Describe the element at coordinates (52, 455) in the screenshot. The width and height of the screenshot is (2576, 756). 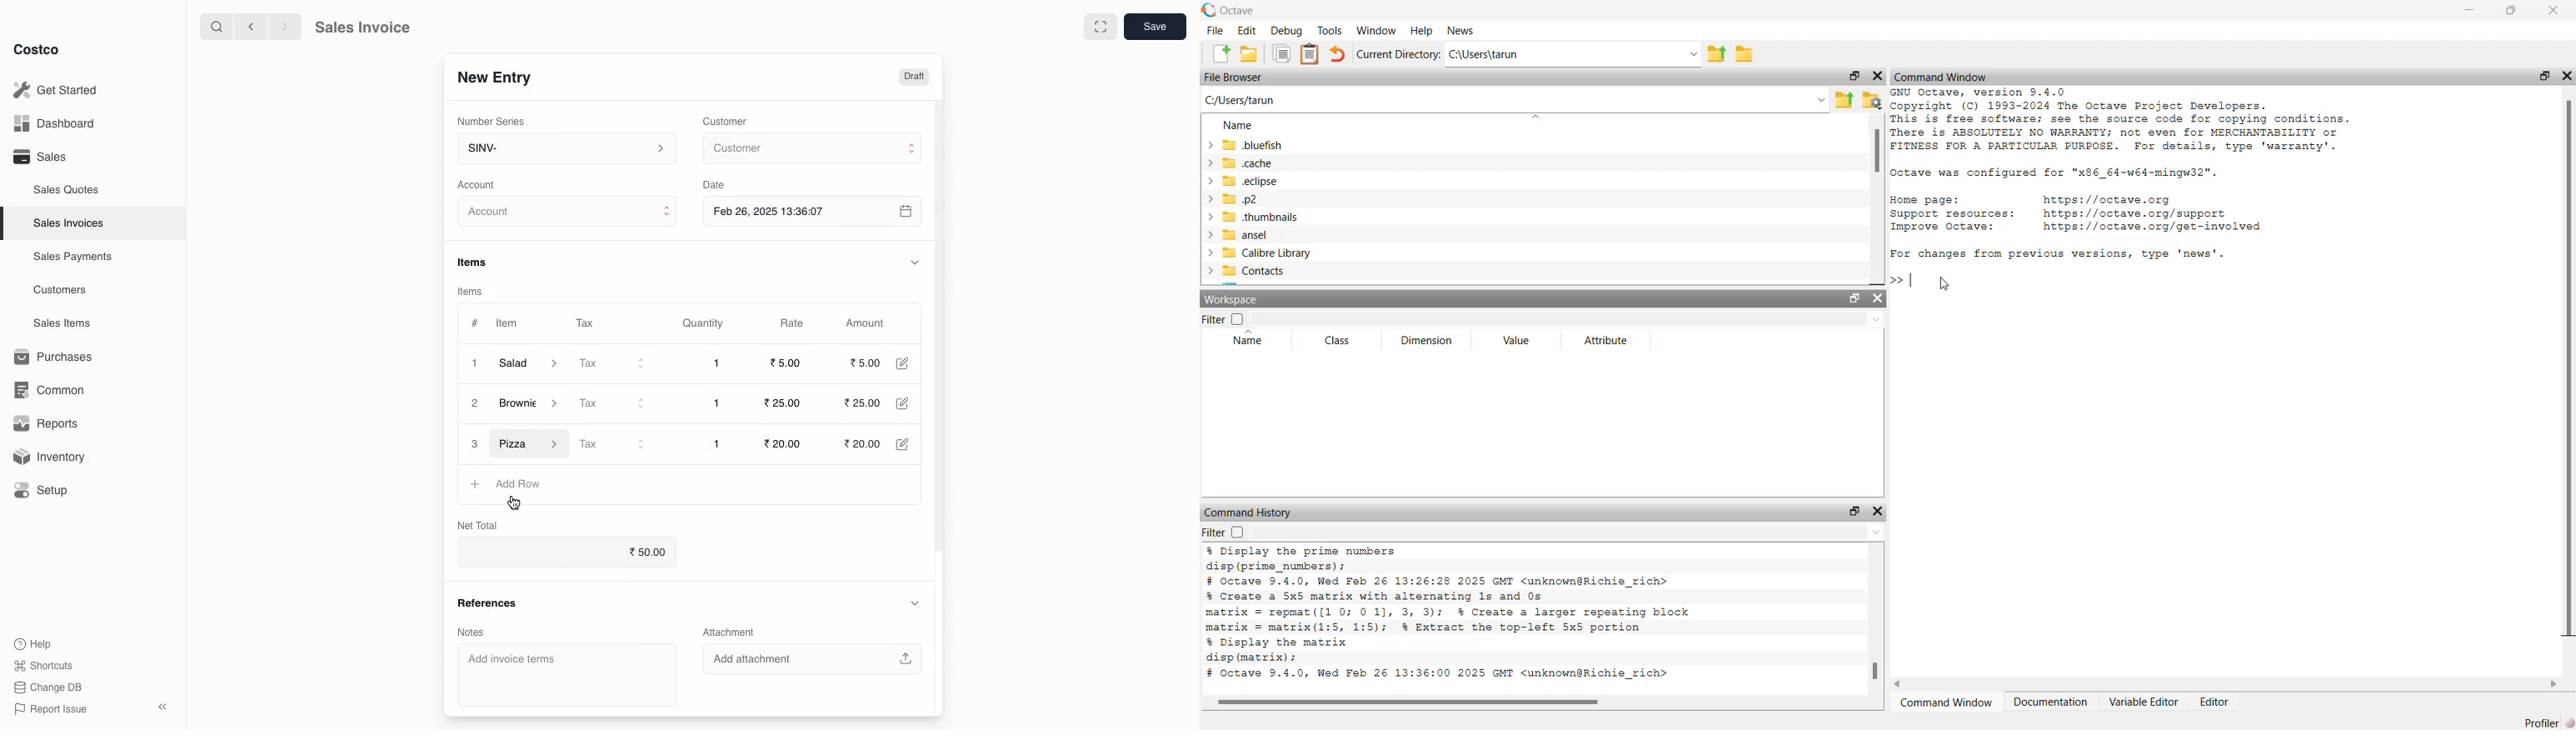
I see `Inventory` at that location.